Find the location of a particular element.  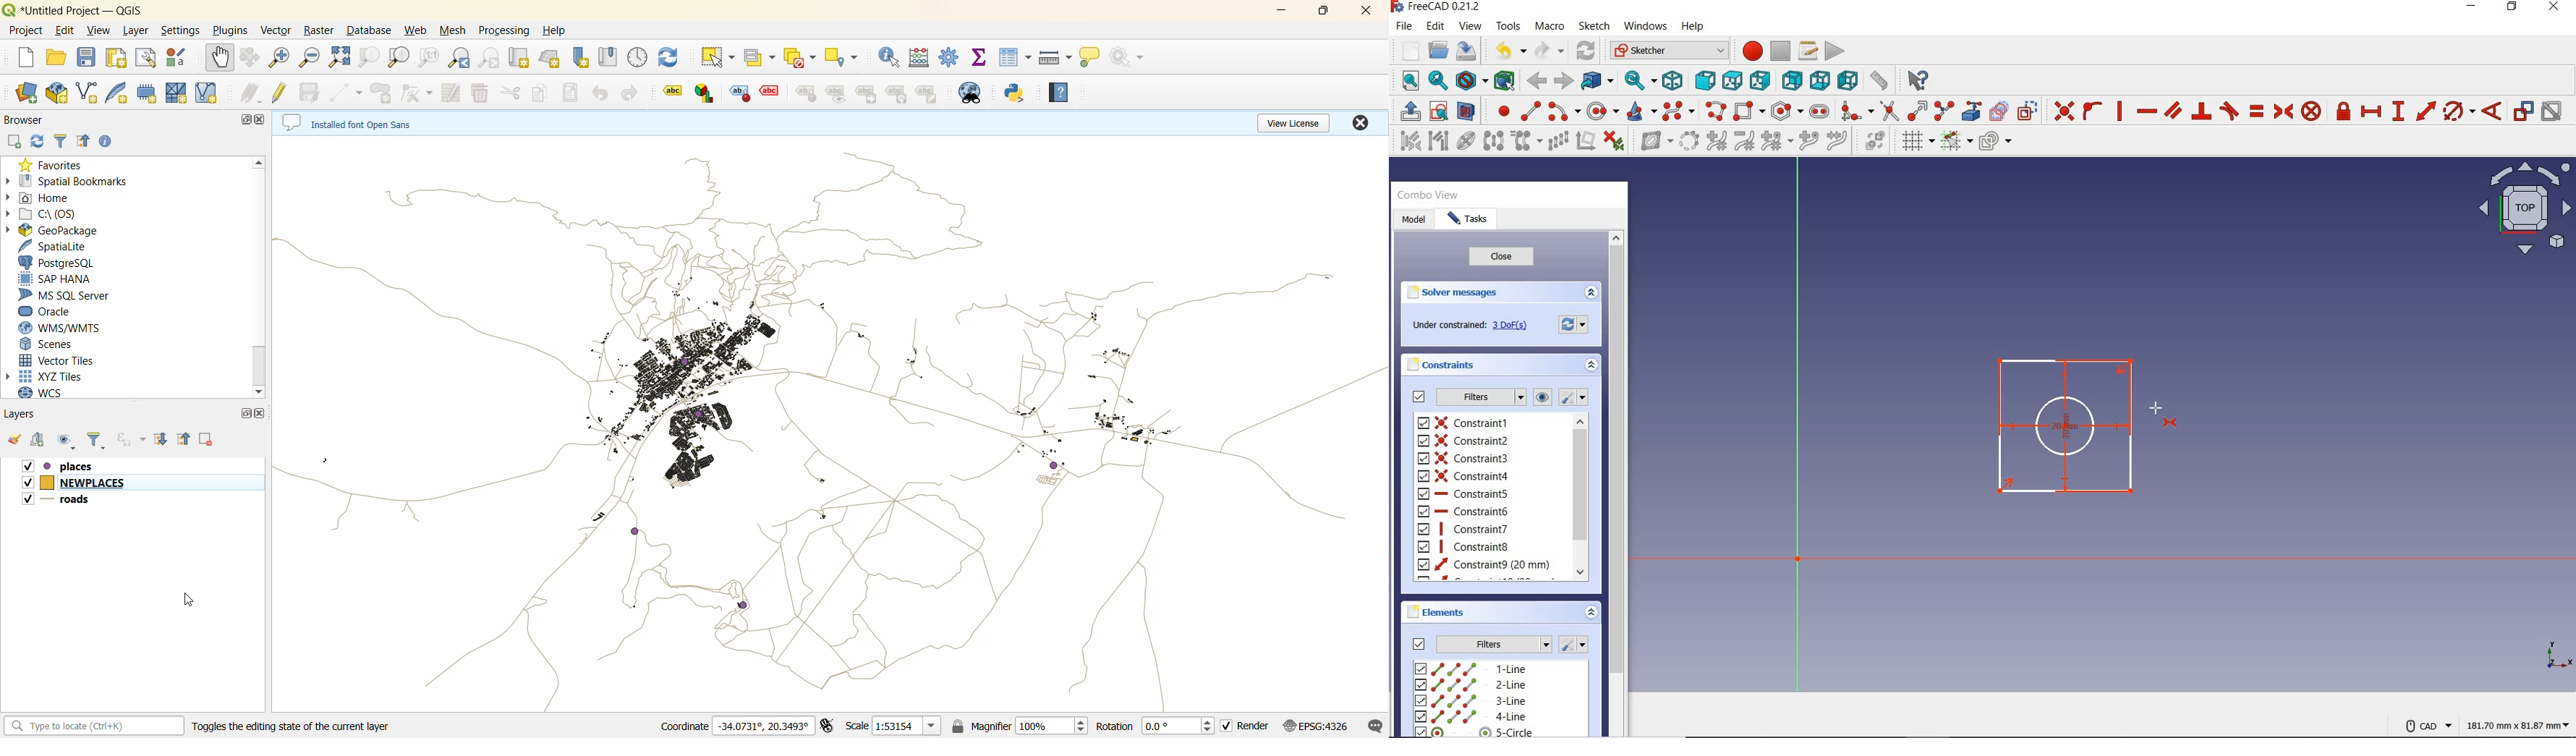

execute macro is located at coordinates (1835, 52).